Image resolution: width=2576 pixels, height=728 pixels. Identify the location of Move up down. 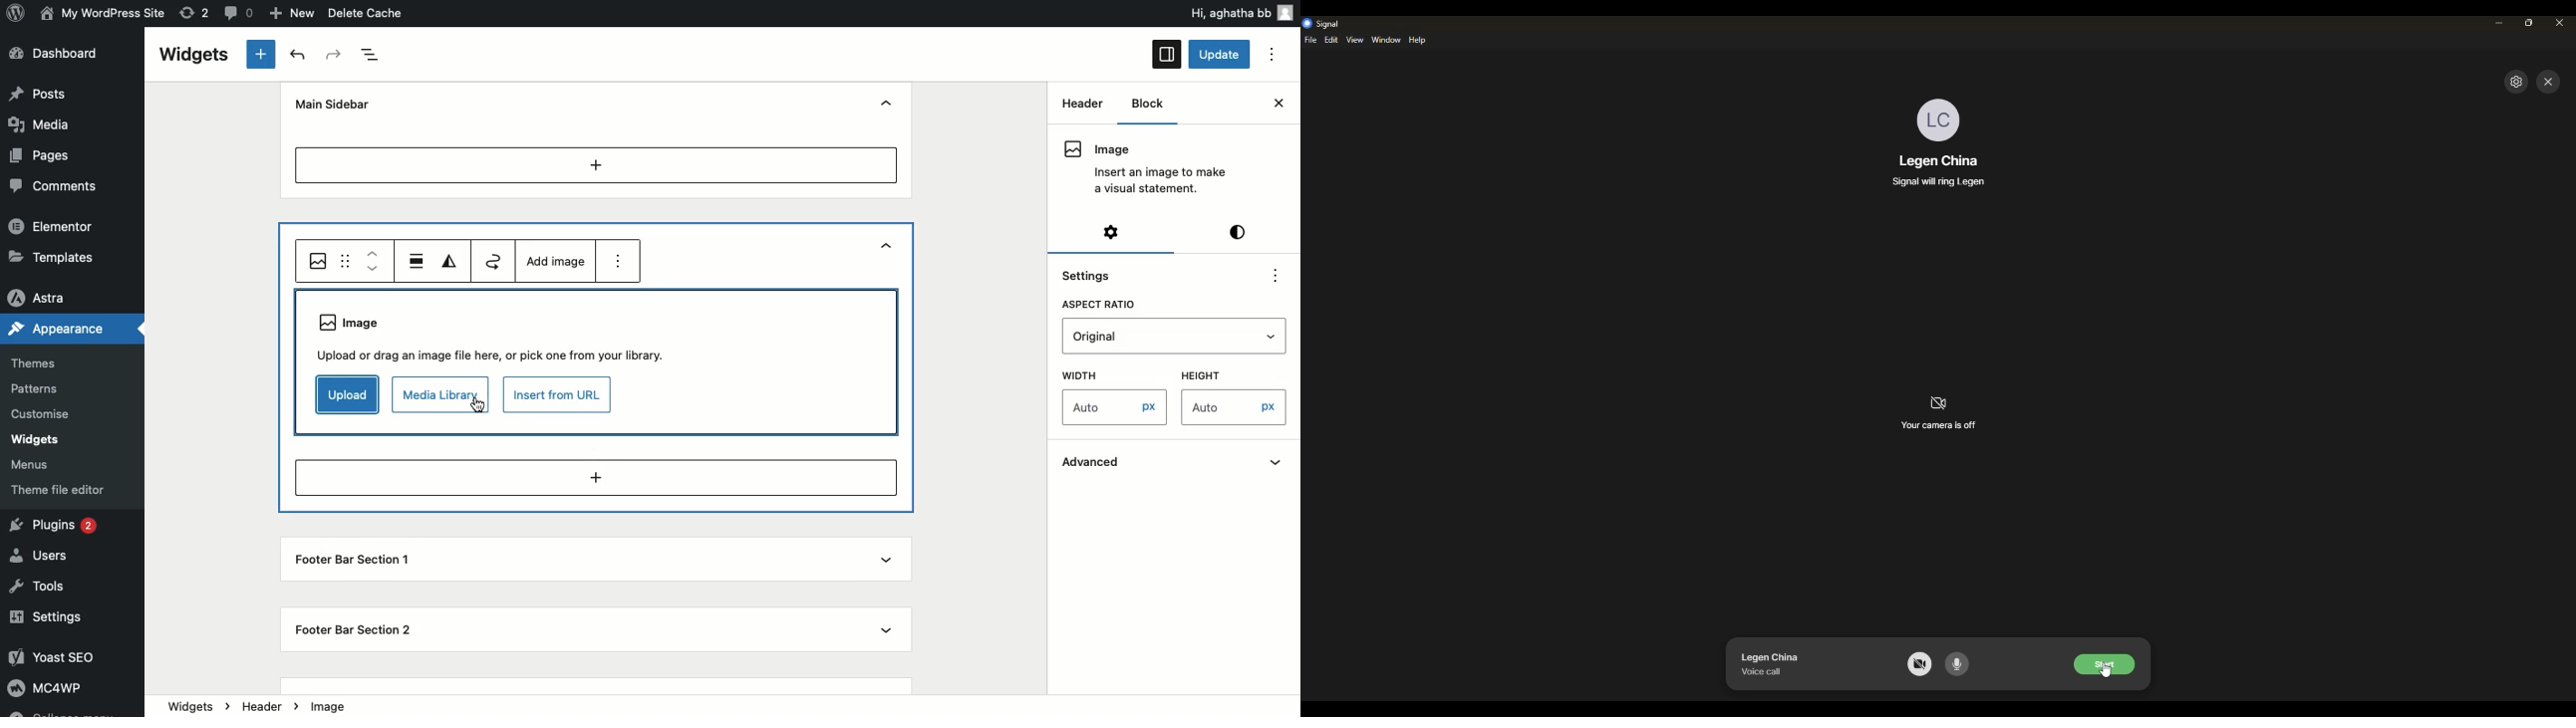
(373, 261).